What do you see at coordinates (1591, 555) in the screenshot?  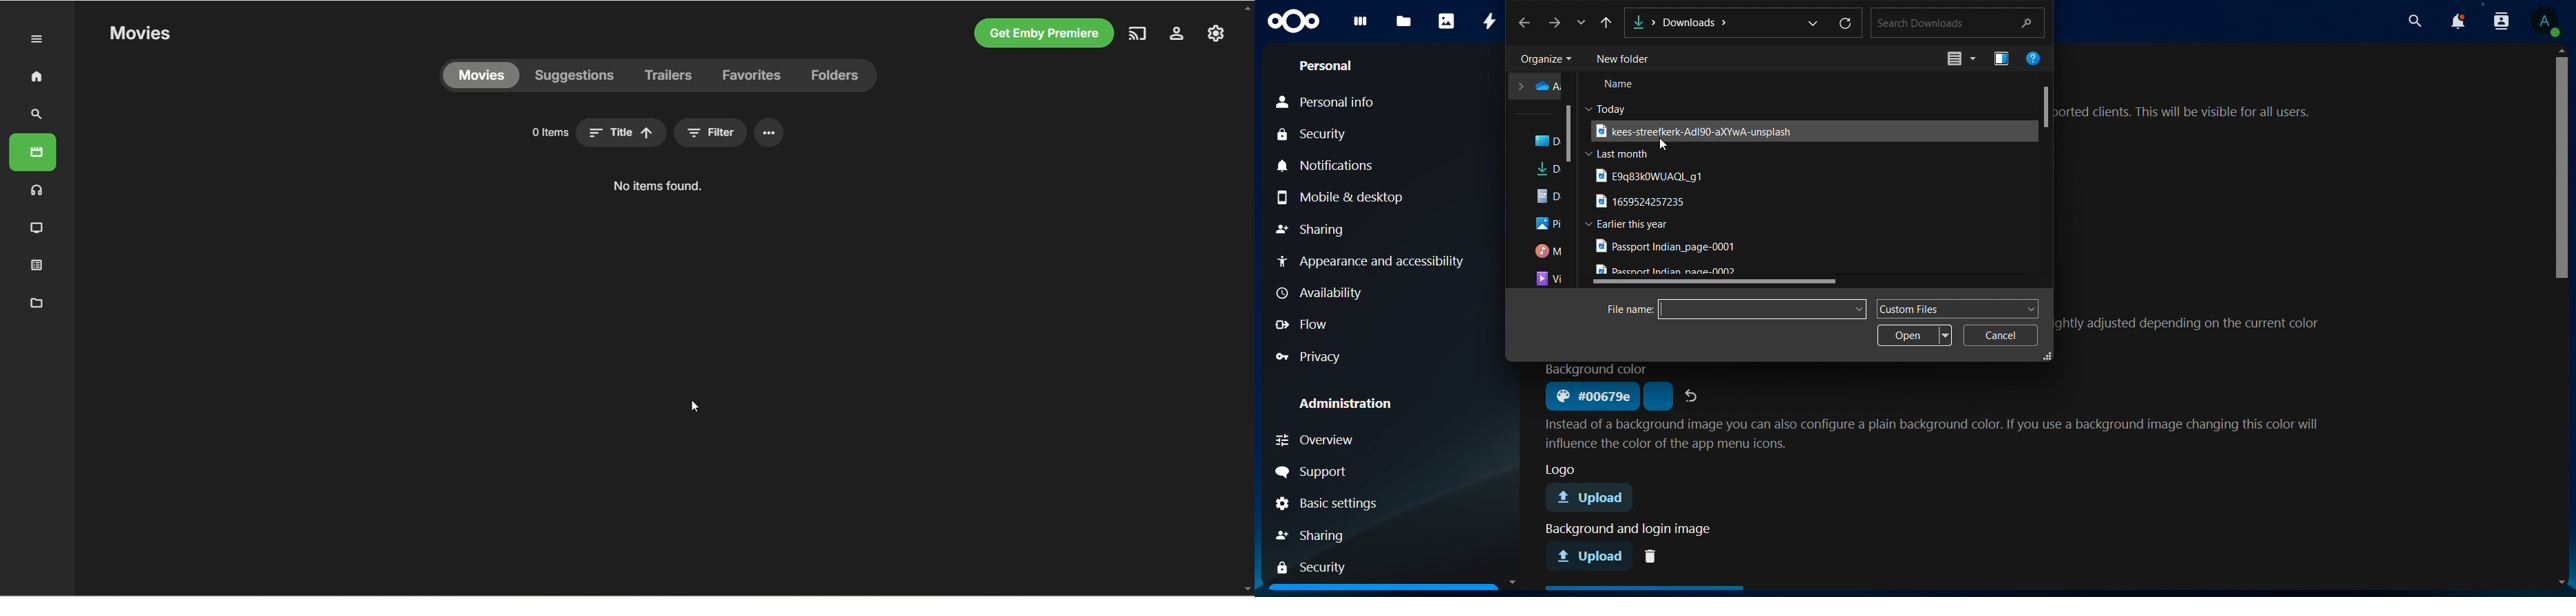 I see `background and login image upload` at bounding box center [1591, 555].